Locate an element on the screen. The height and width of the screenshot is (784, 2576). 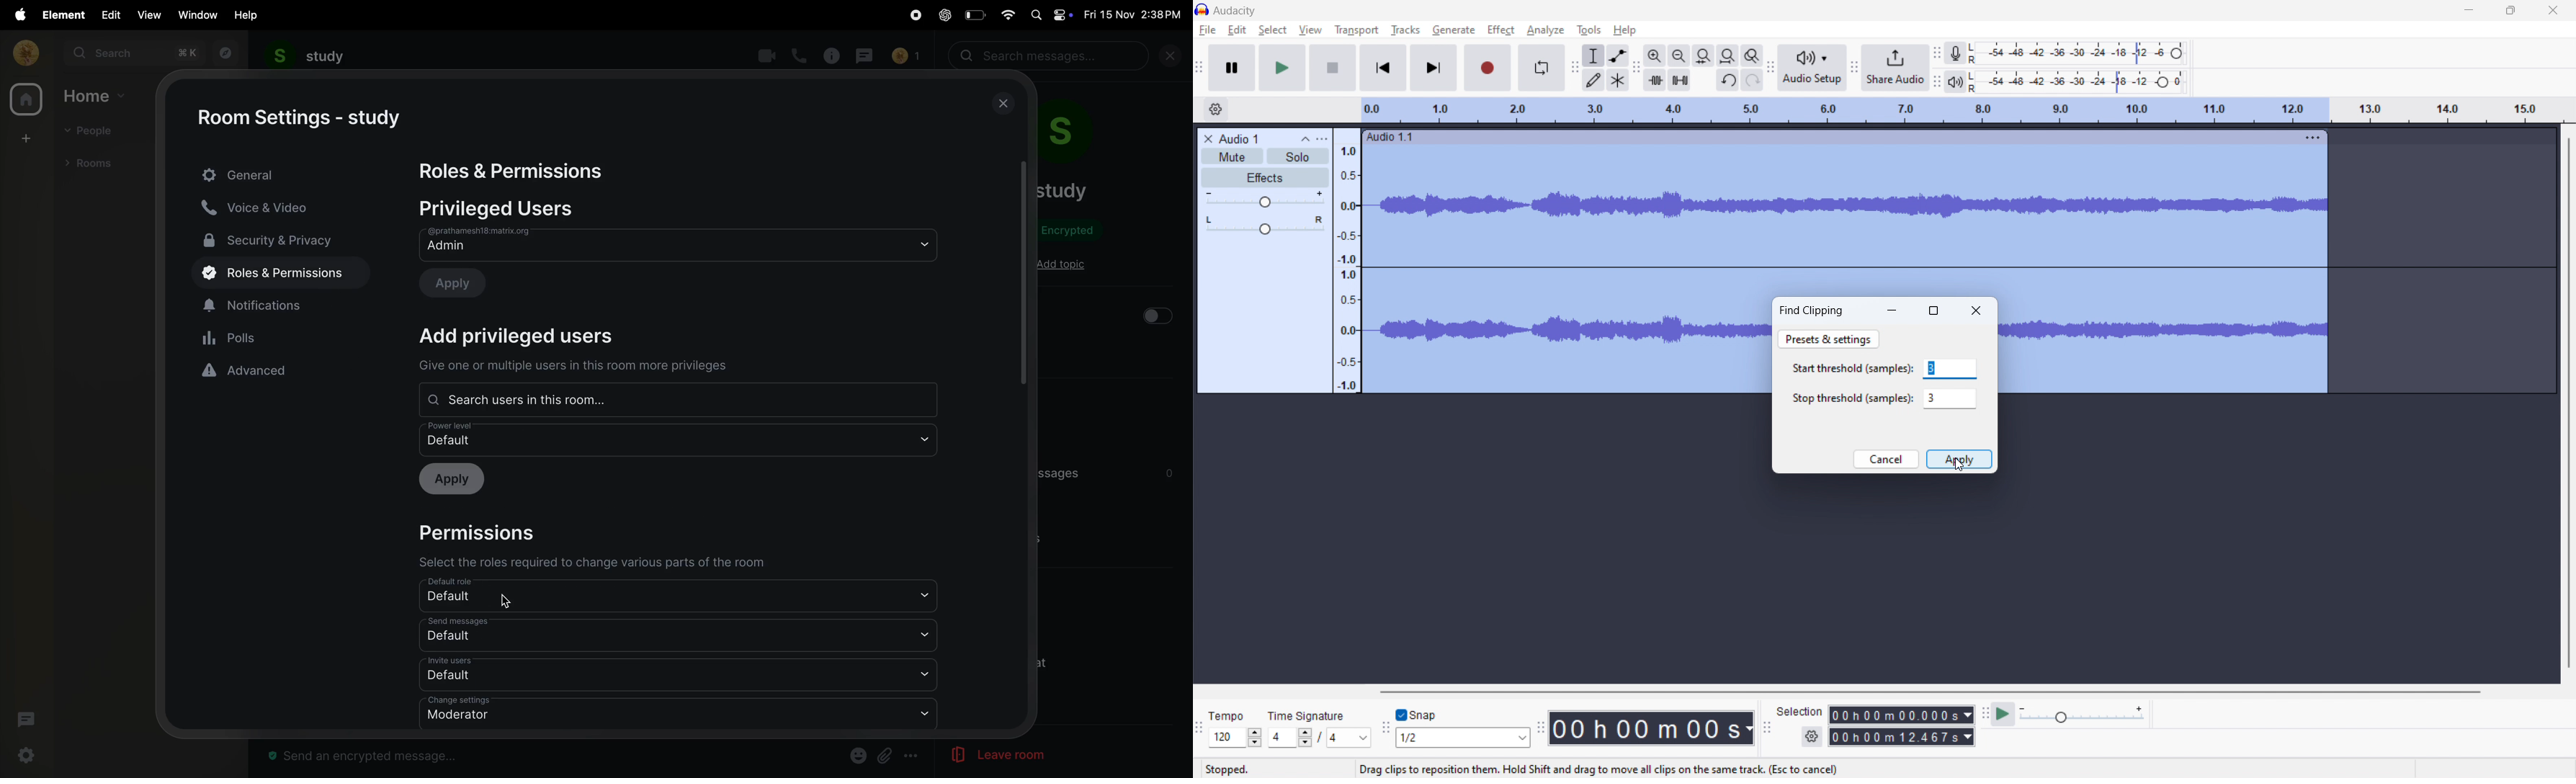
encrypted is located at coordinates (1074, 232).